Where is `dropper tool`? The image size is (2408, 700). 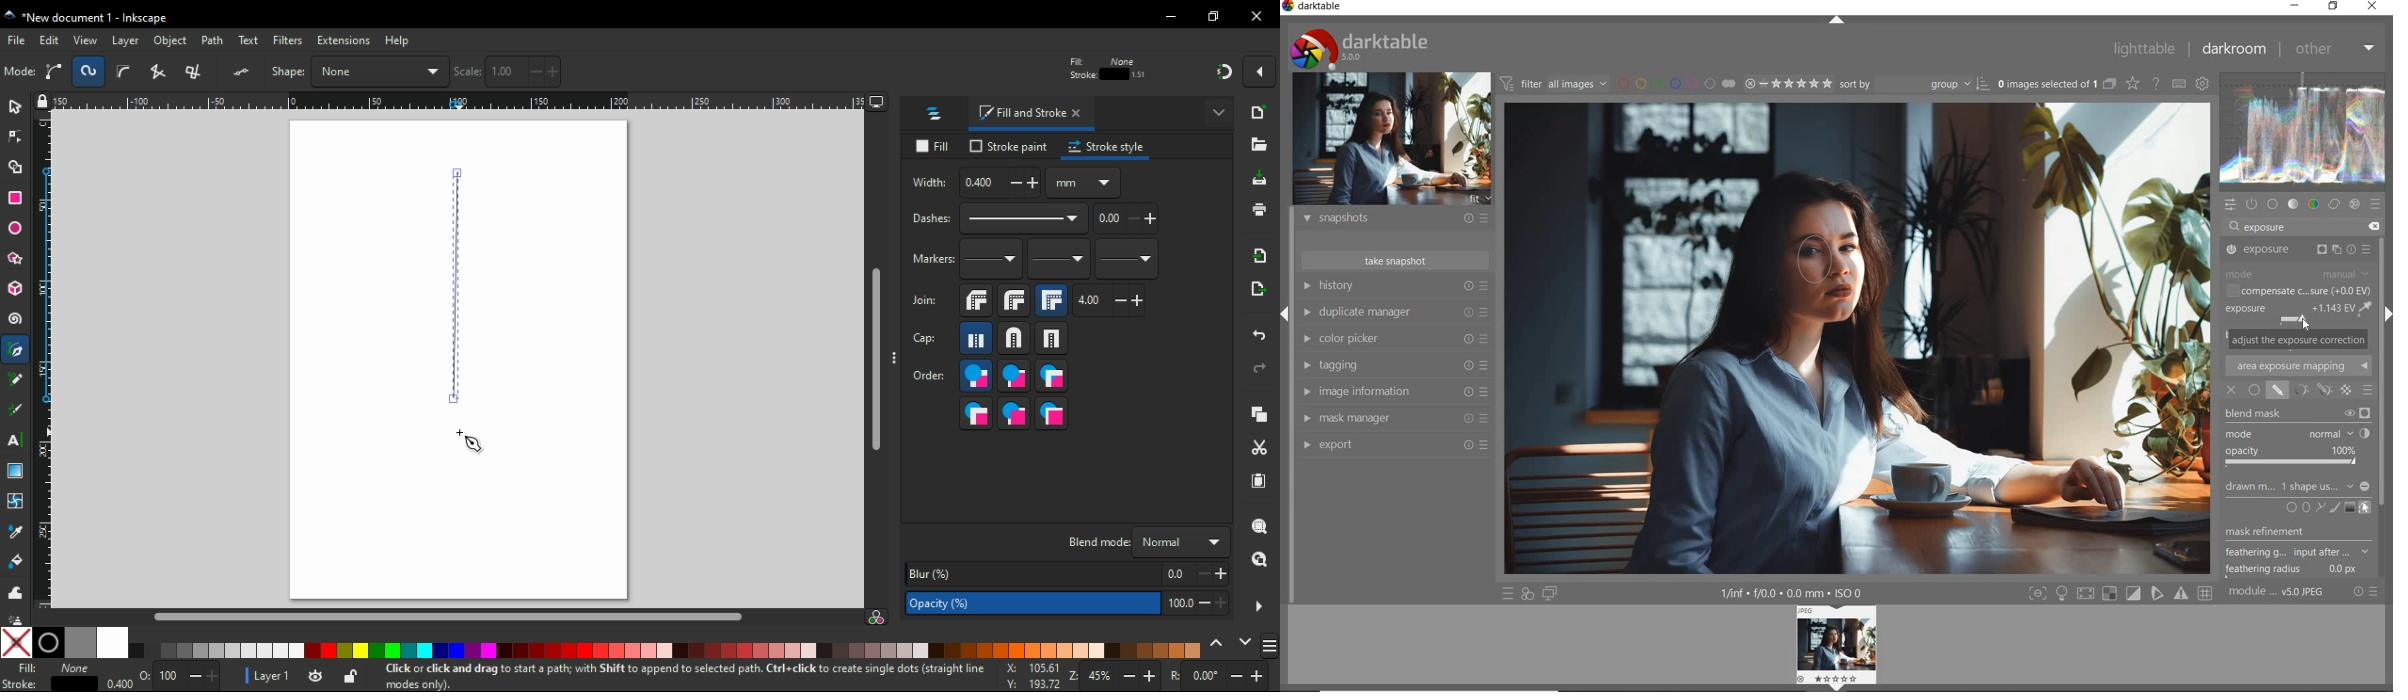 dropper tool is located at coordinates (17, 532).